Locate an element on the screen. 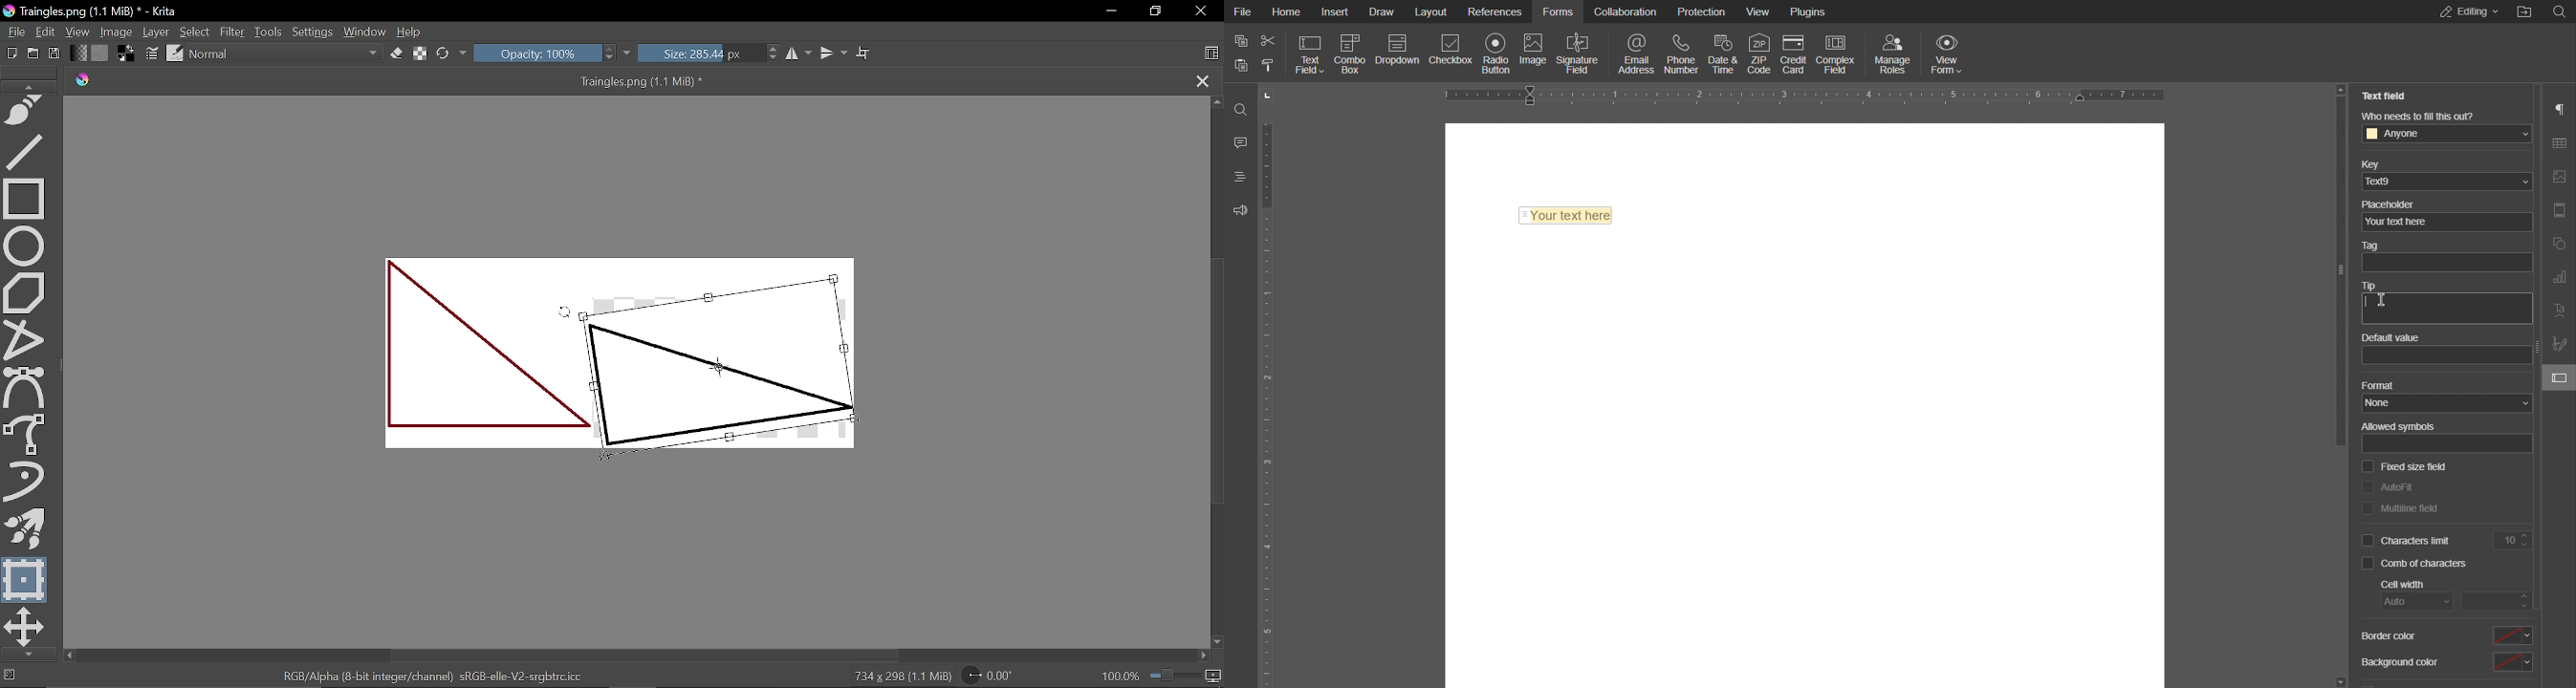 This screenshot has height=700, width=2576. Freehand brush tool is located at coordinates (28, 435).